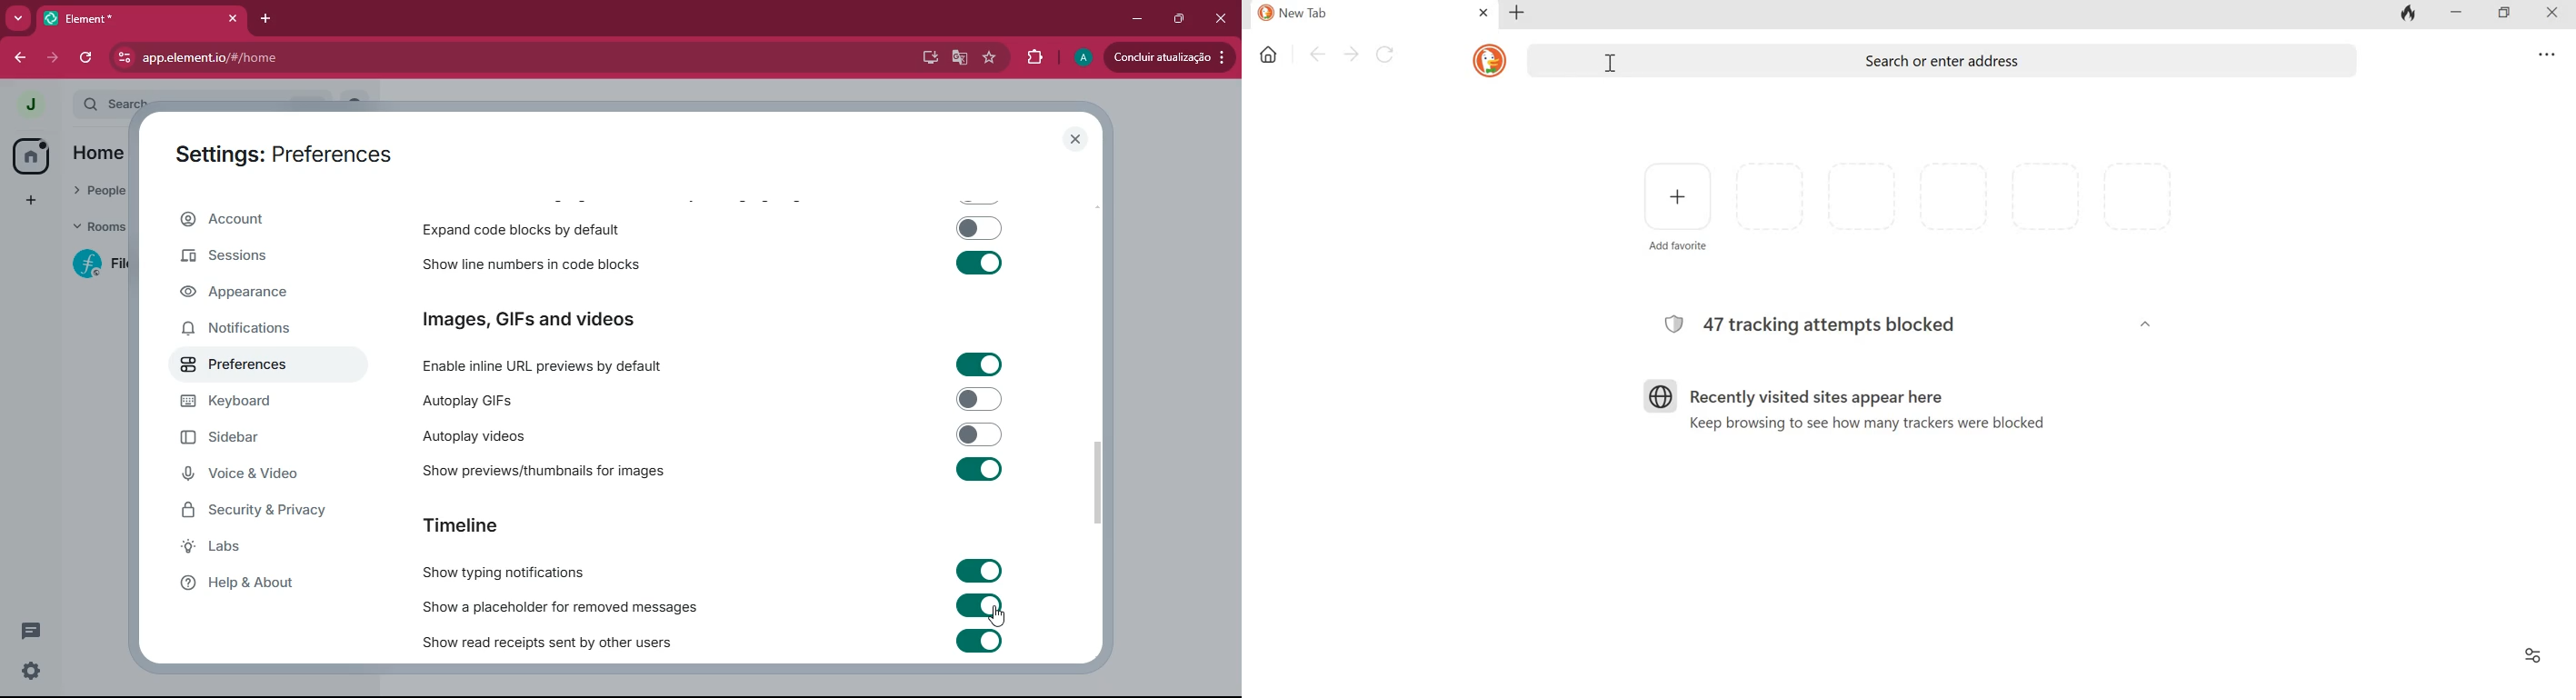  I want to click on quick settings, so click(31, 670).